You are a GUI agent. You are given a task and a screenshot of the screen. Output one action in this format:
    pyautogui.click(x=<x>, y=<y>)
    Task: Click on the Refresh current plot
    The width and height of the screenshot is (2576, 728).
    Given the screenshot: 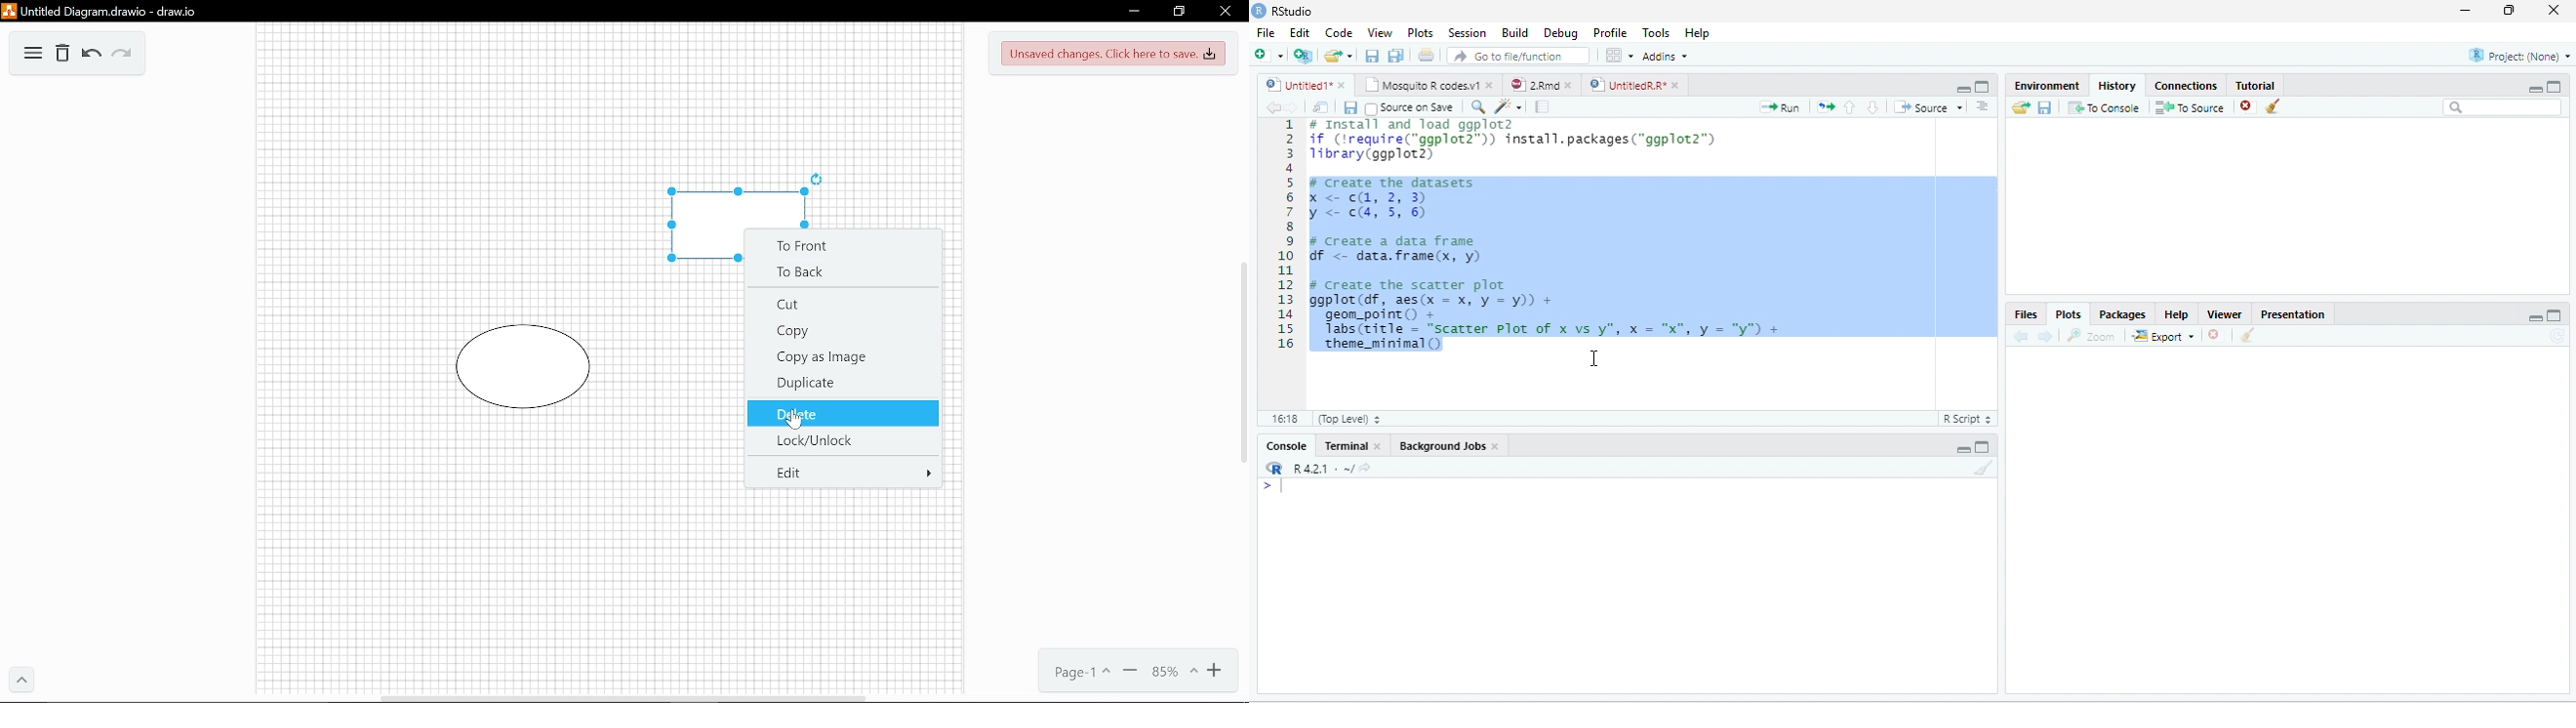 What is the action you would take?
    pyautogui.click(x=2557, y=335)
    